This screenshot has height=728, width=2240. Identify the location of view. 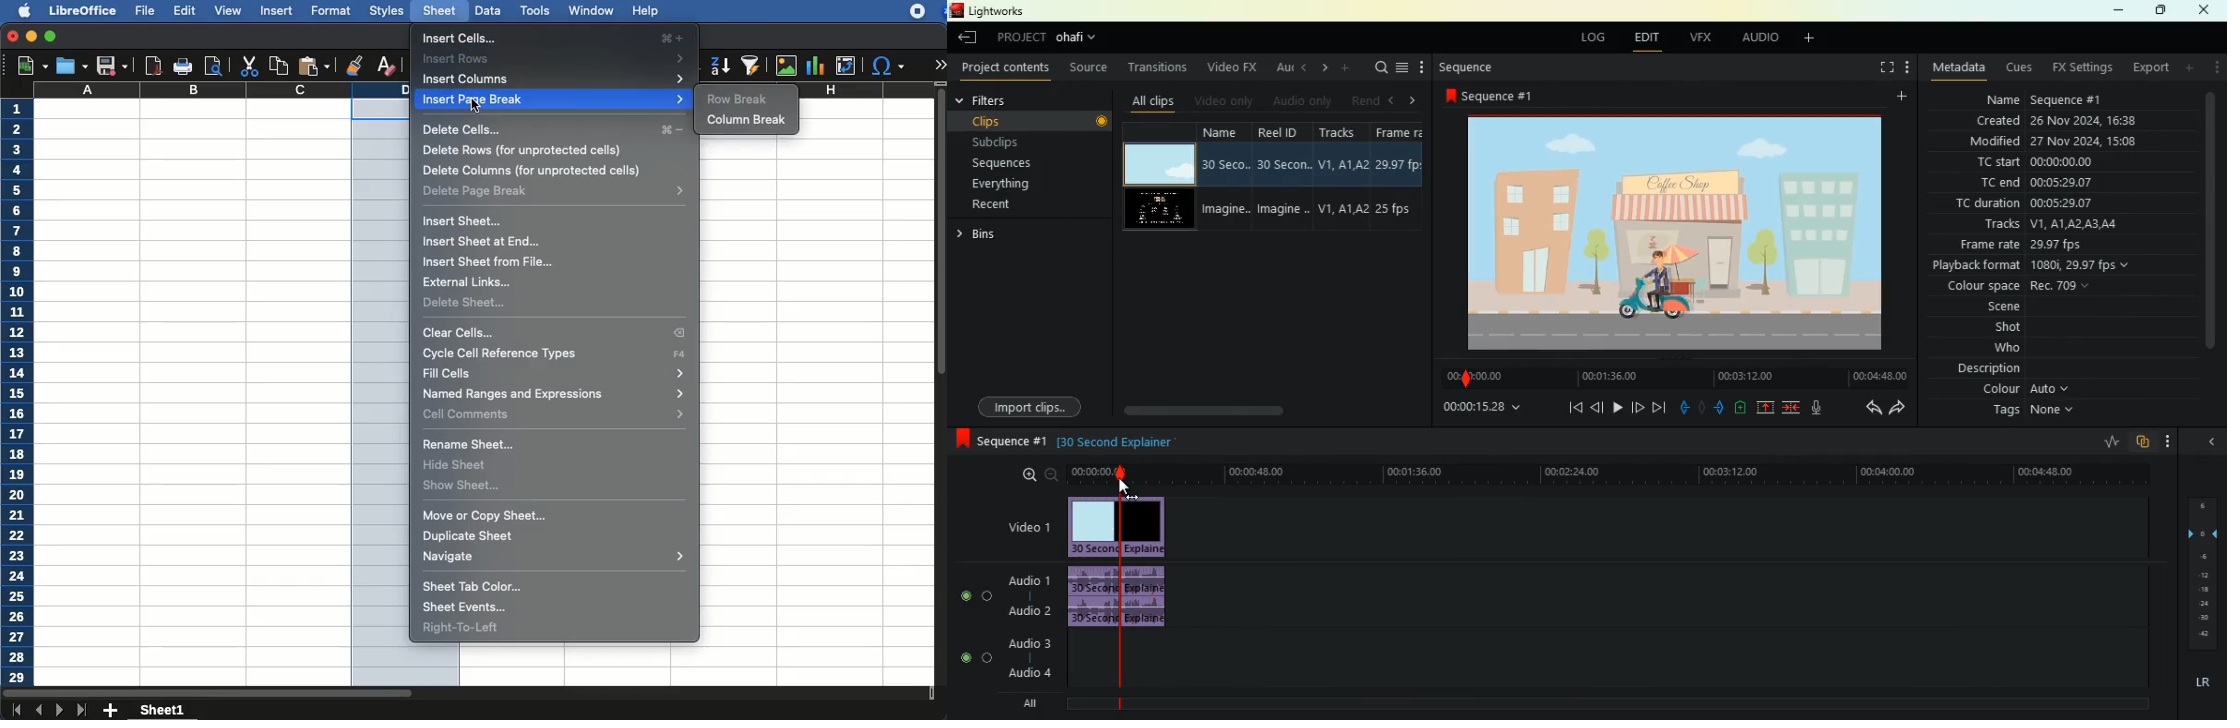
(228, 10).